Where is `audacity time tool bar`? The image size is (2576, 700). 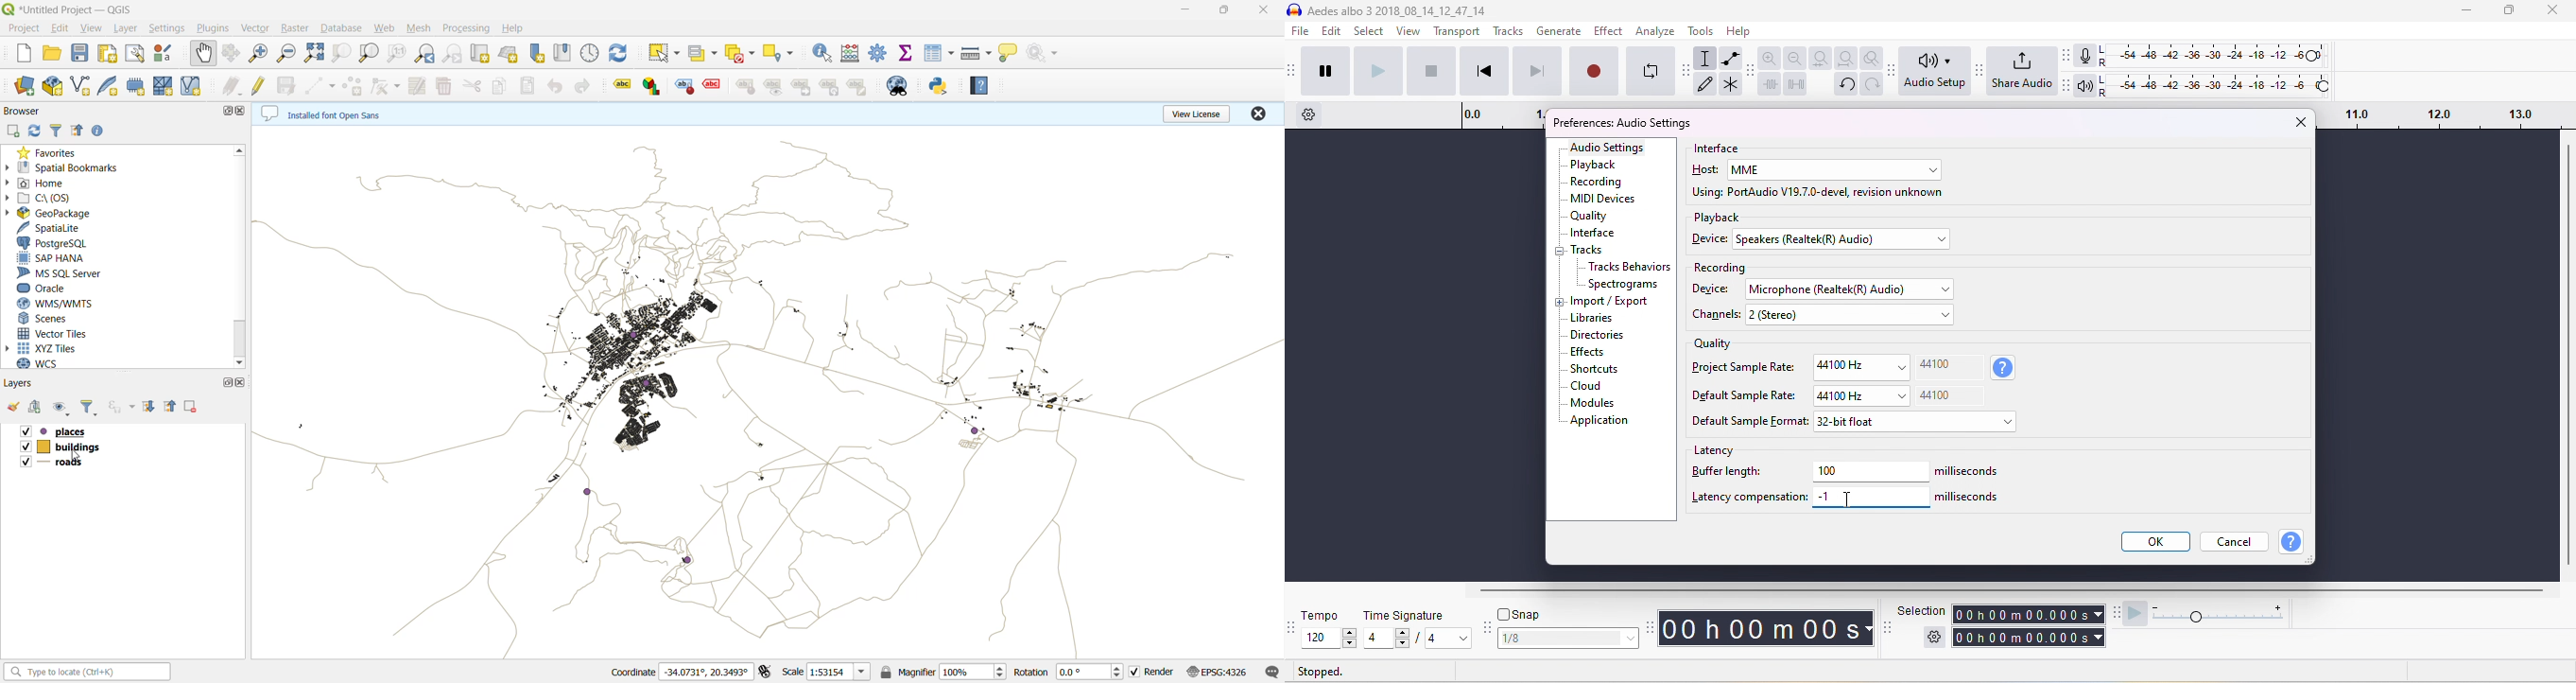 audacity time tool bar is located at coordinates (1652, 626).